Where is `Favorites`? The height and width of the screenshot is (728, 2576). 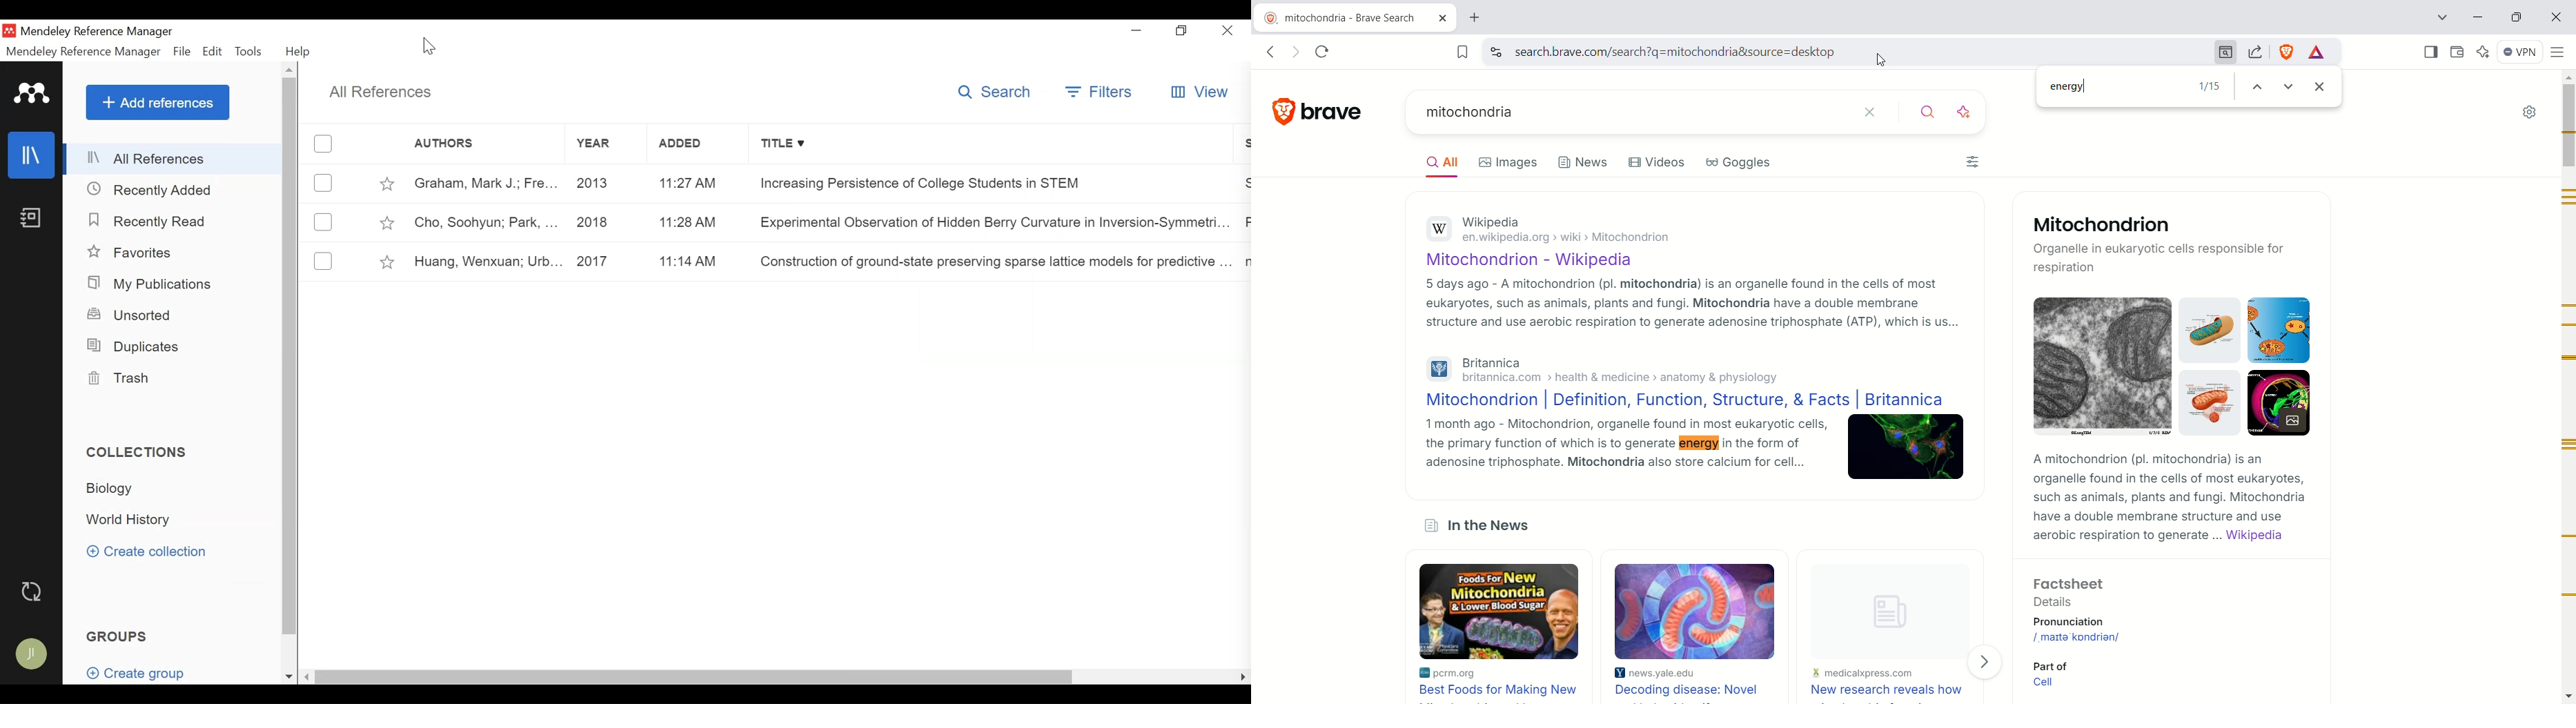
Favorites is located at coordinates (134, 252).